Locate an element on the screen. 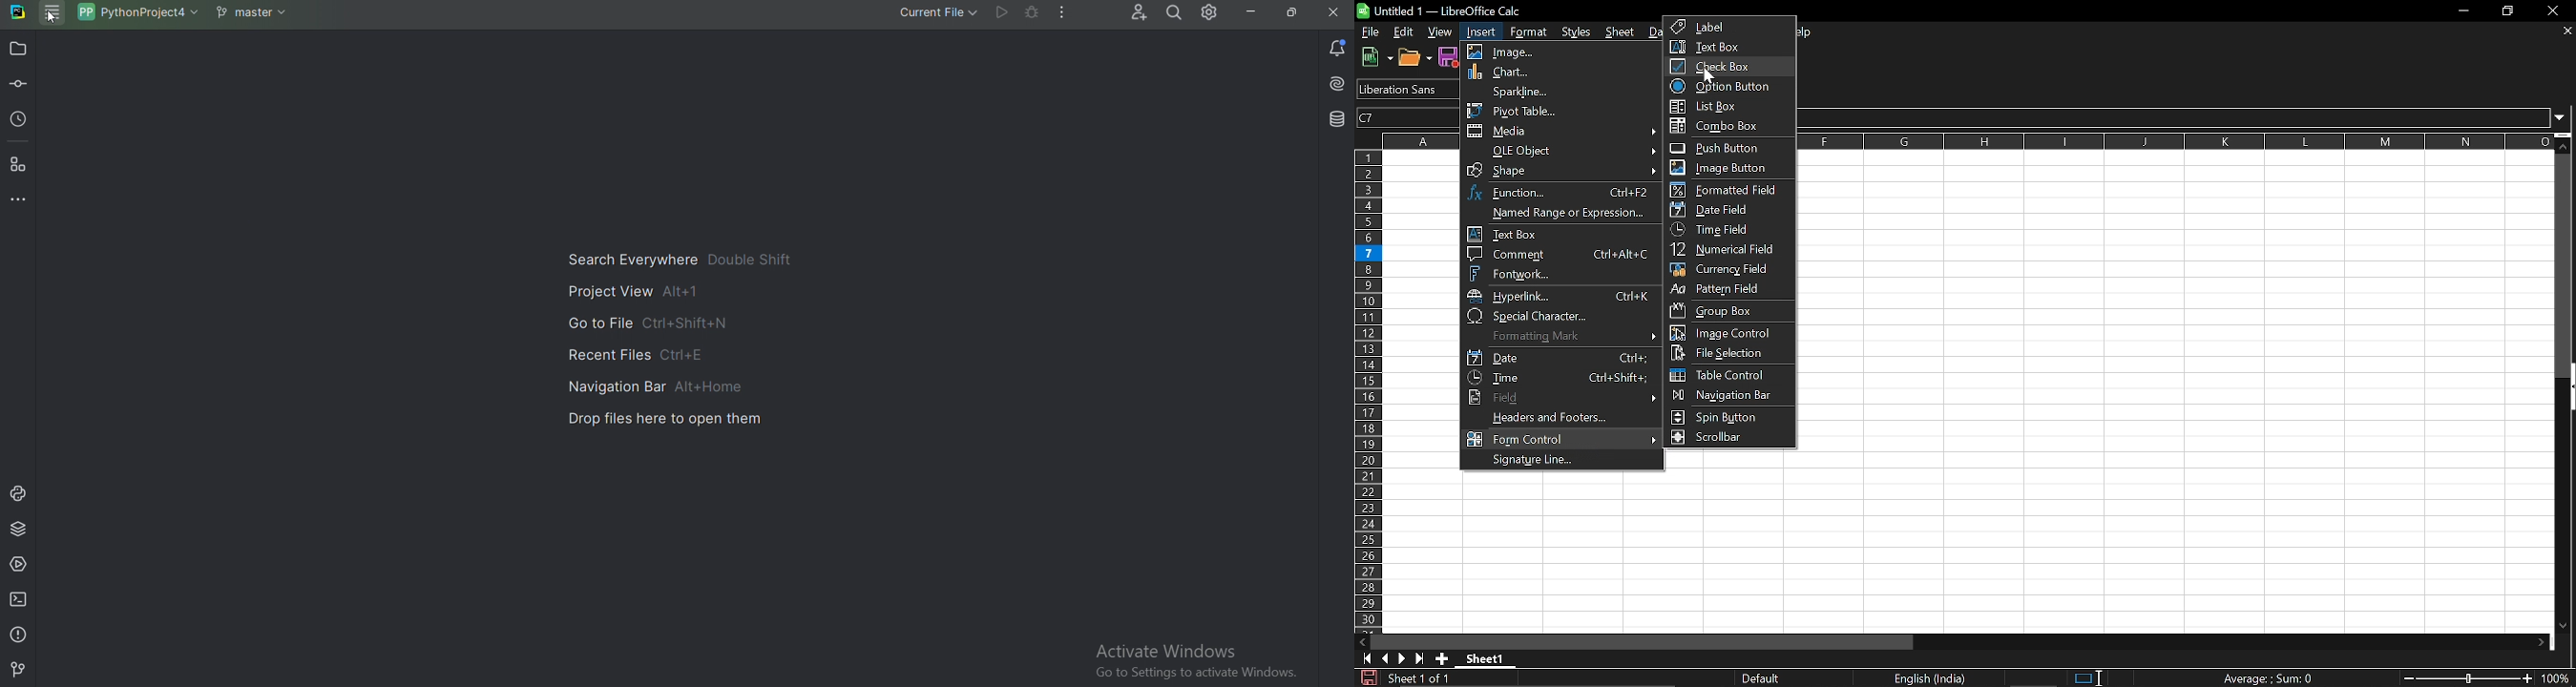  Terminal is located at coordinates (20, 600).